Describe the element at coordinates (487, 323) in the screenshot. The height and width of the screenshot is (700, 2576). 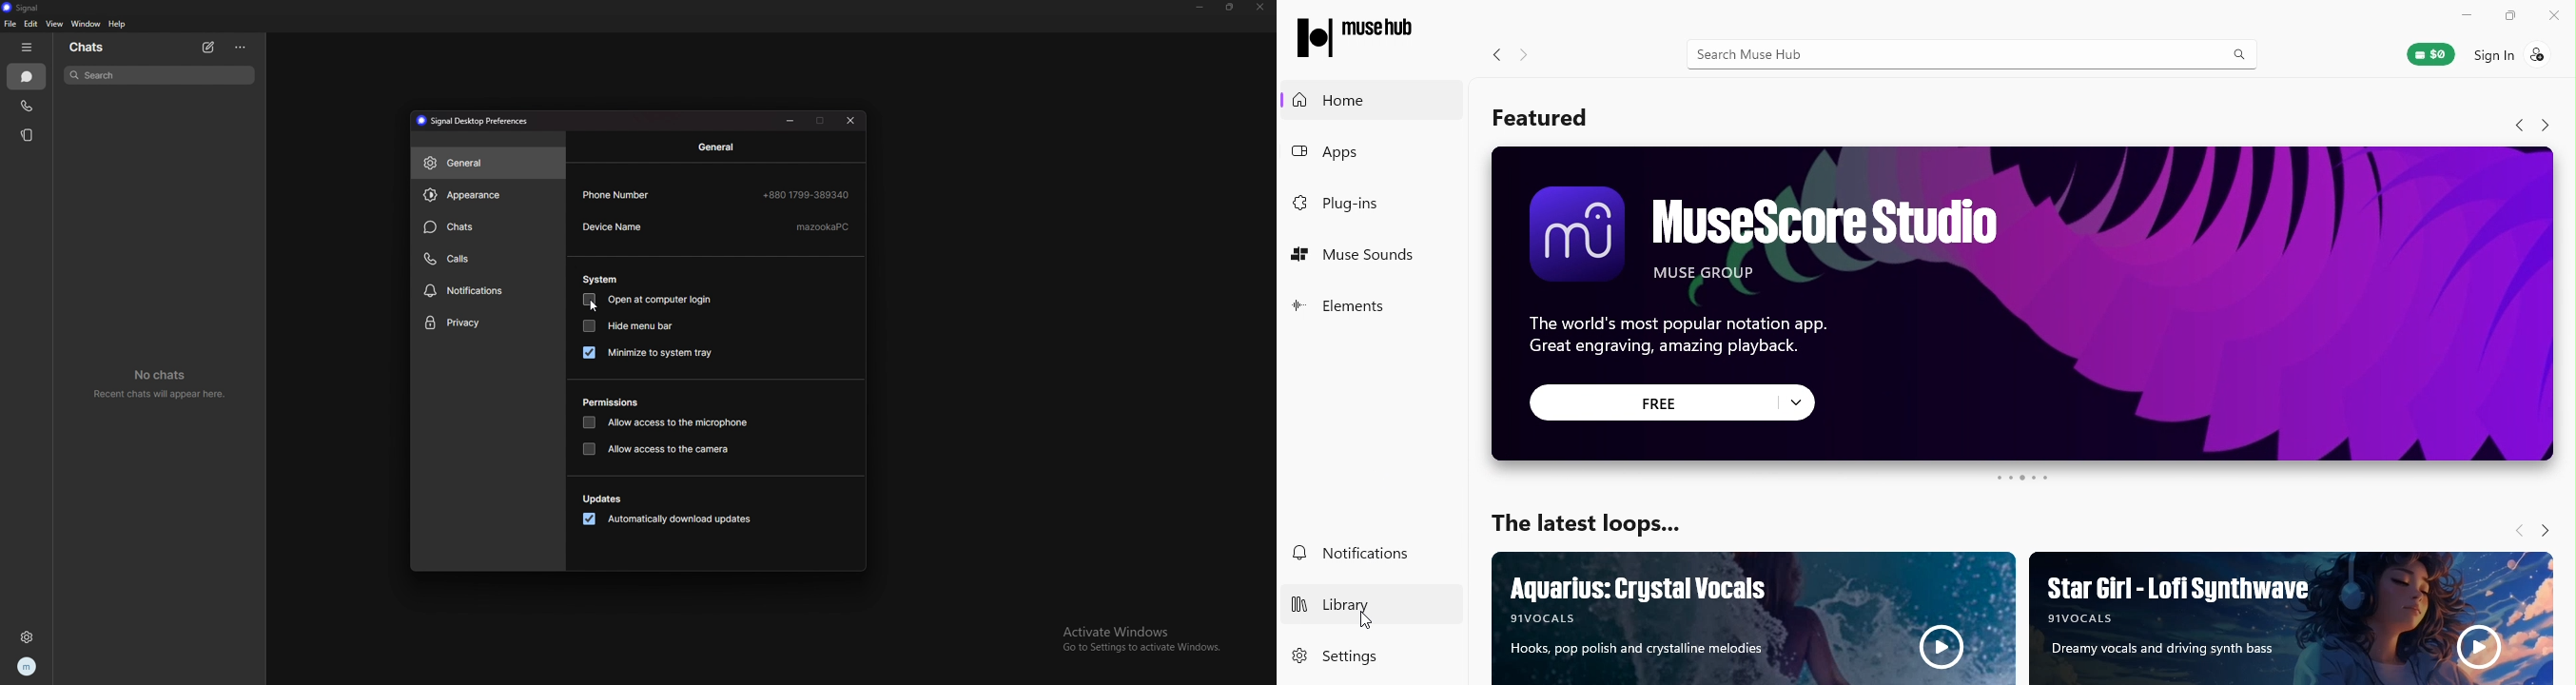
I see `privacy` at that location.